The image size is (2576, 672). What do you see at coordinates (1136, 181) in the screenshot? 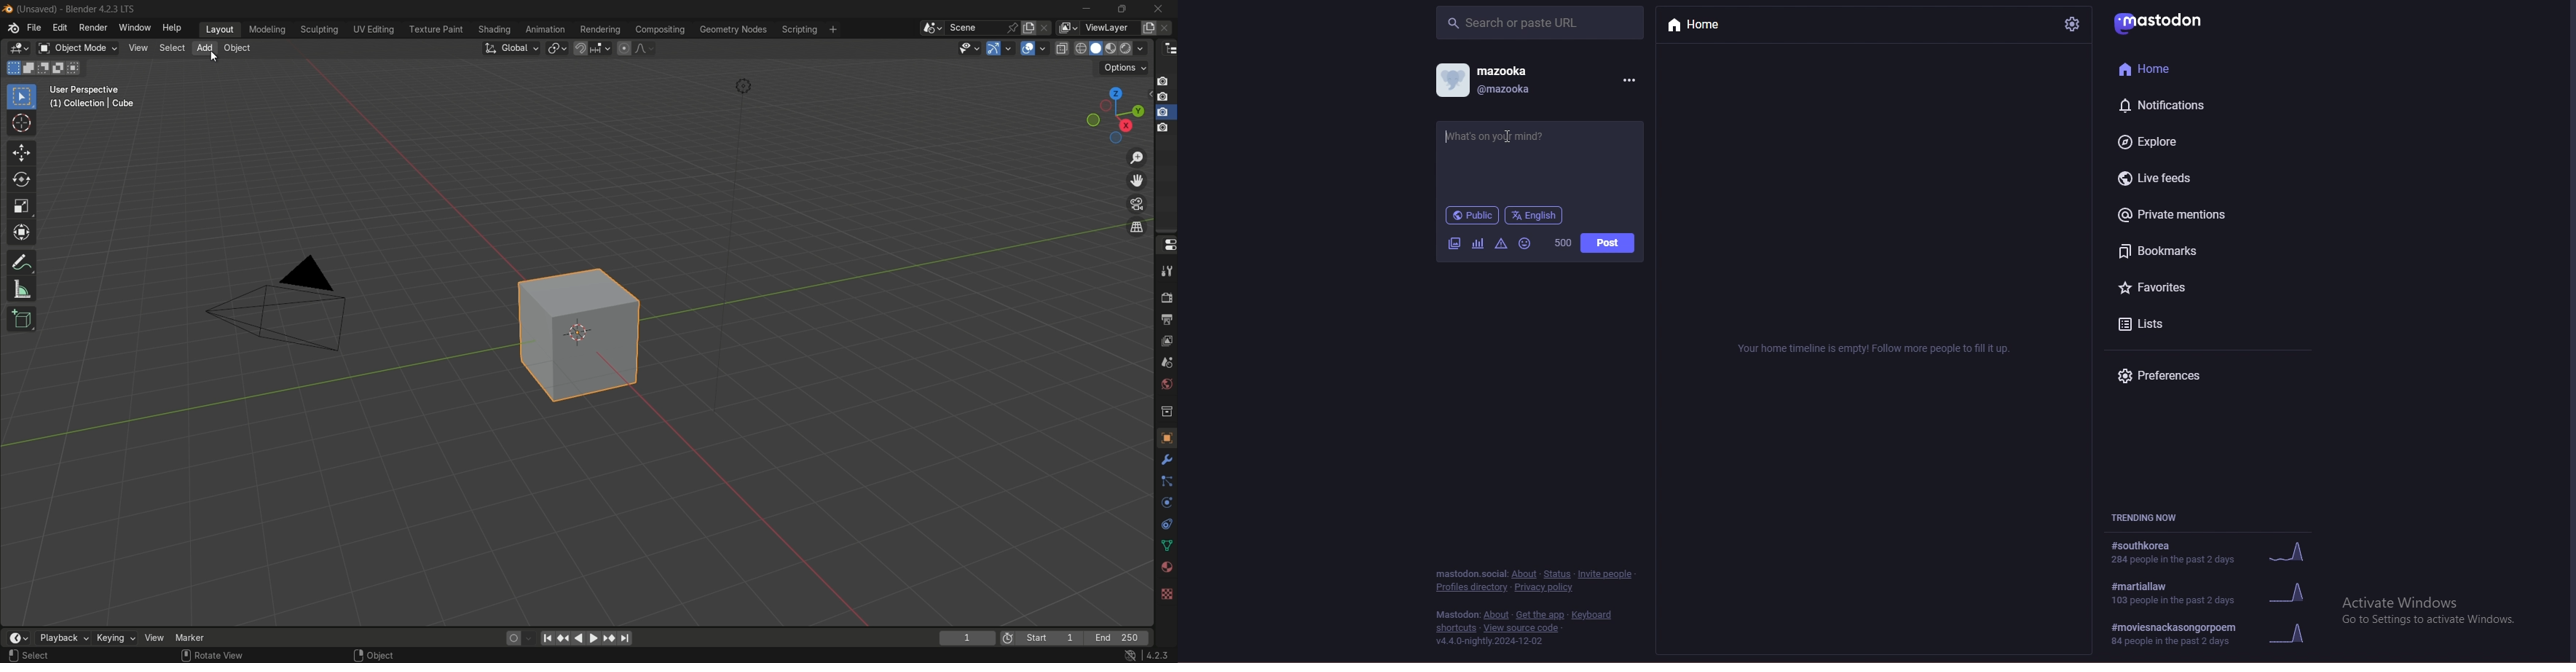
I see `move the view` at bounding box center [1136, 181].